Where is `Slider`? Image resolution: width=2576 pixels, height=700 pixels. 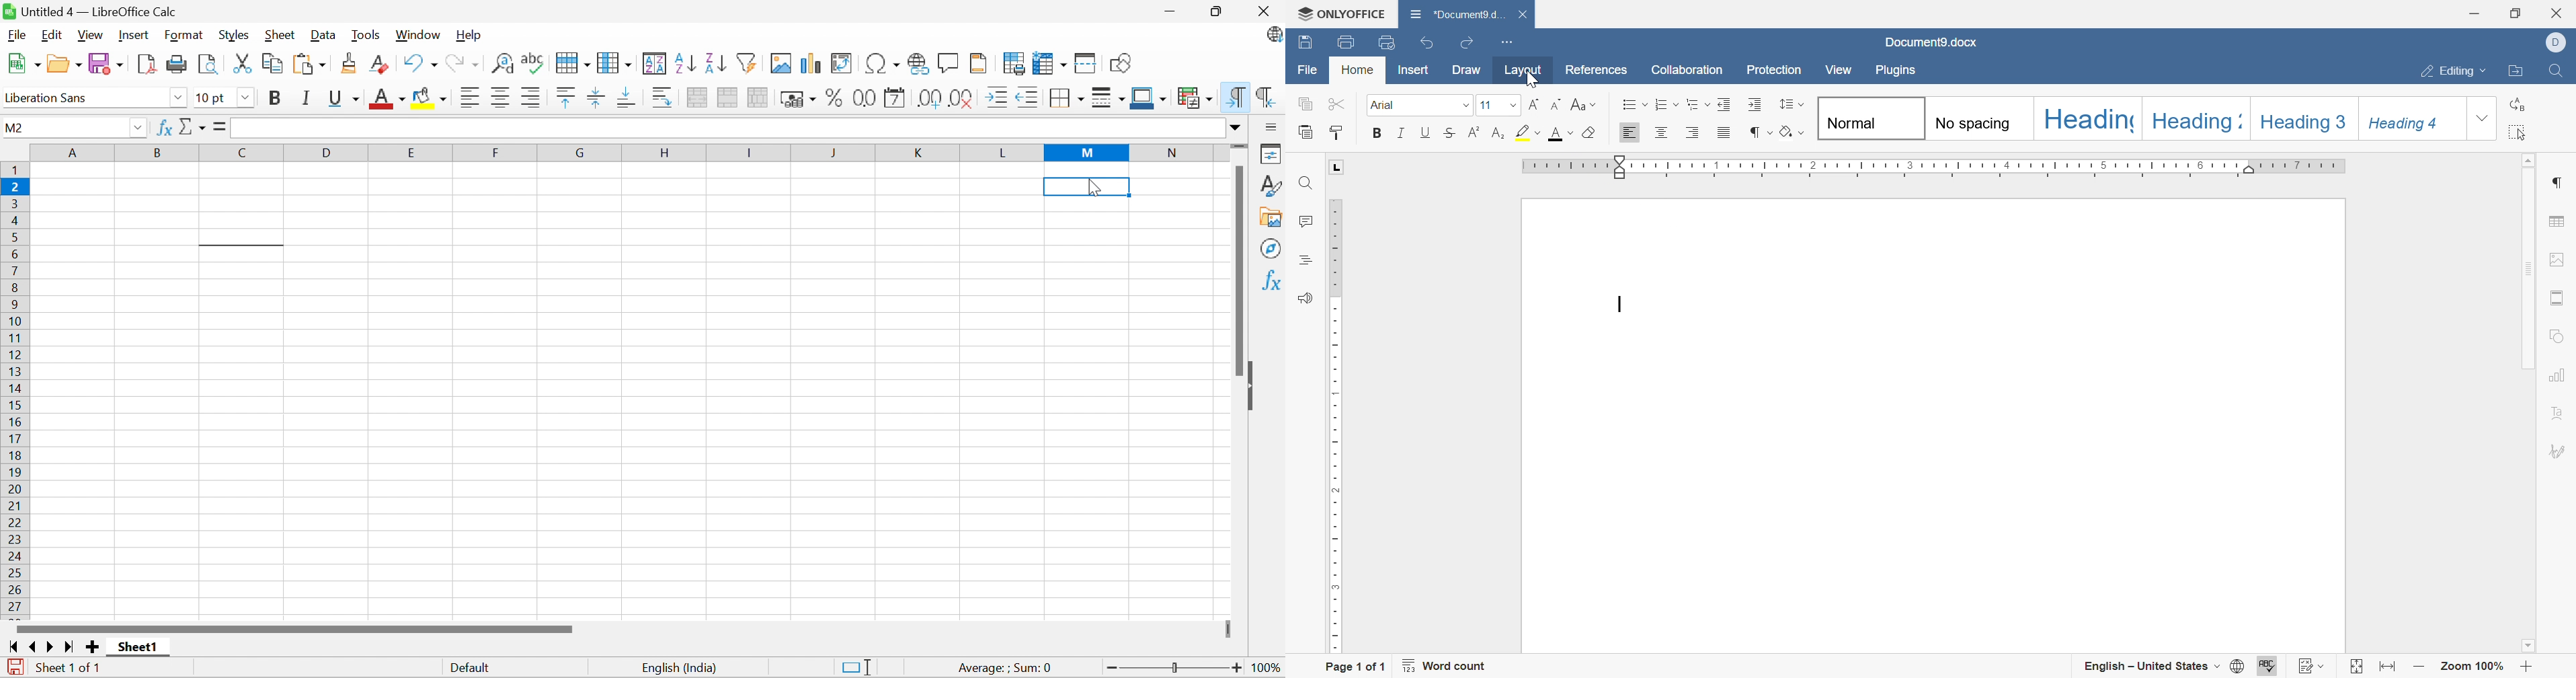
Slider is located at coordinates (1230, 630).